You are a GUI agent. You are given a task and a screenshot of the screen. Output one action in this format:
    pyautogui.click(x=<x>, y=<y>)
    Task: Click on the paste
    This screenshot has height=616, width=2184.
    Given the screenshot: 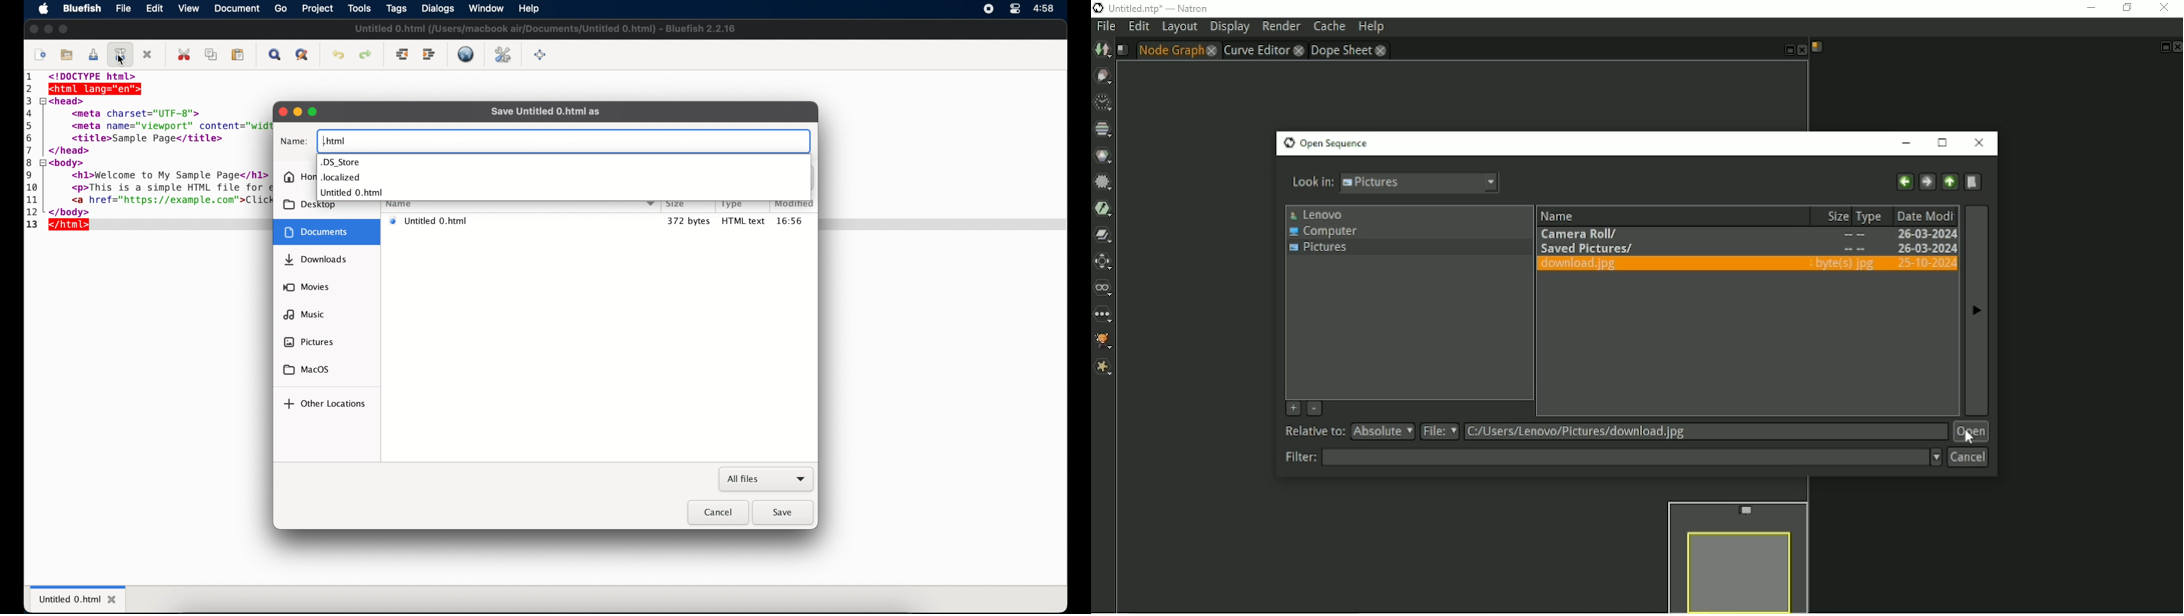 What is the action you would take?
    pyautogui.click(x=238, y=55)
    